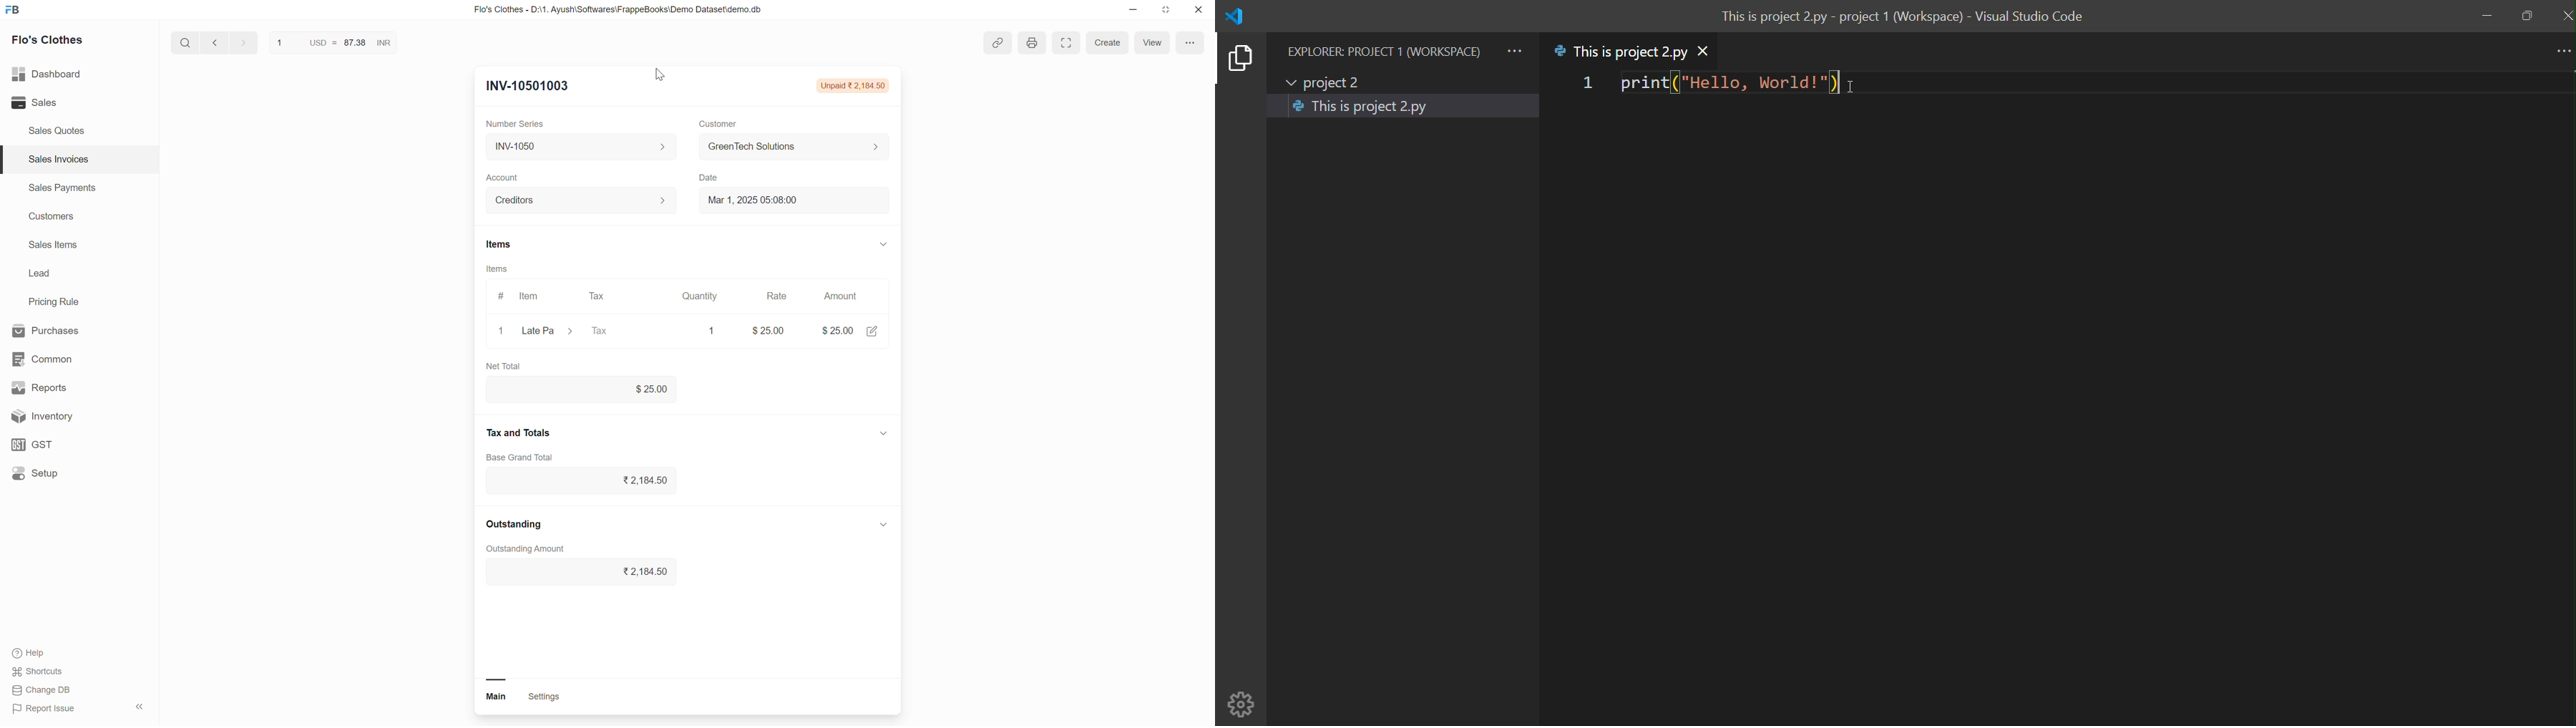  What do you see at coordinates (842, 297) in the screenshot?
I see `Amount` at bounding box center [842, 297].